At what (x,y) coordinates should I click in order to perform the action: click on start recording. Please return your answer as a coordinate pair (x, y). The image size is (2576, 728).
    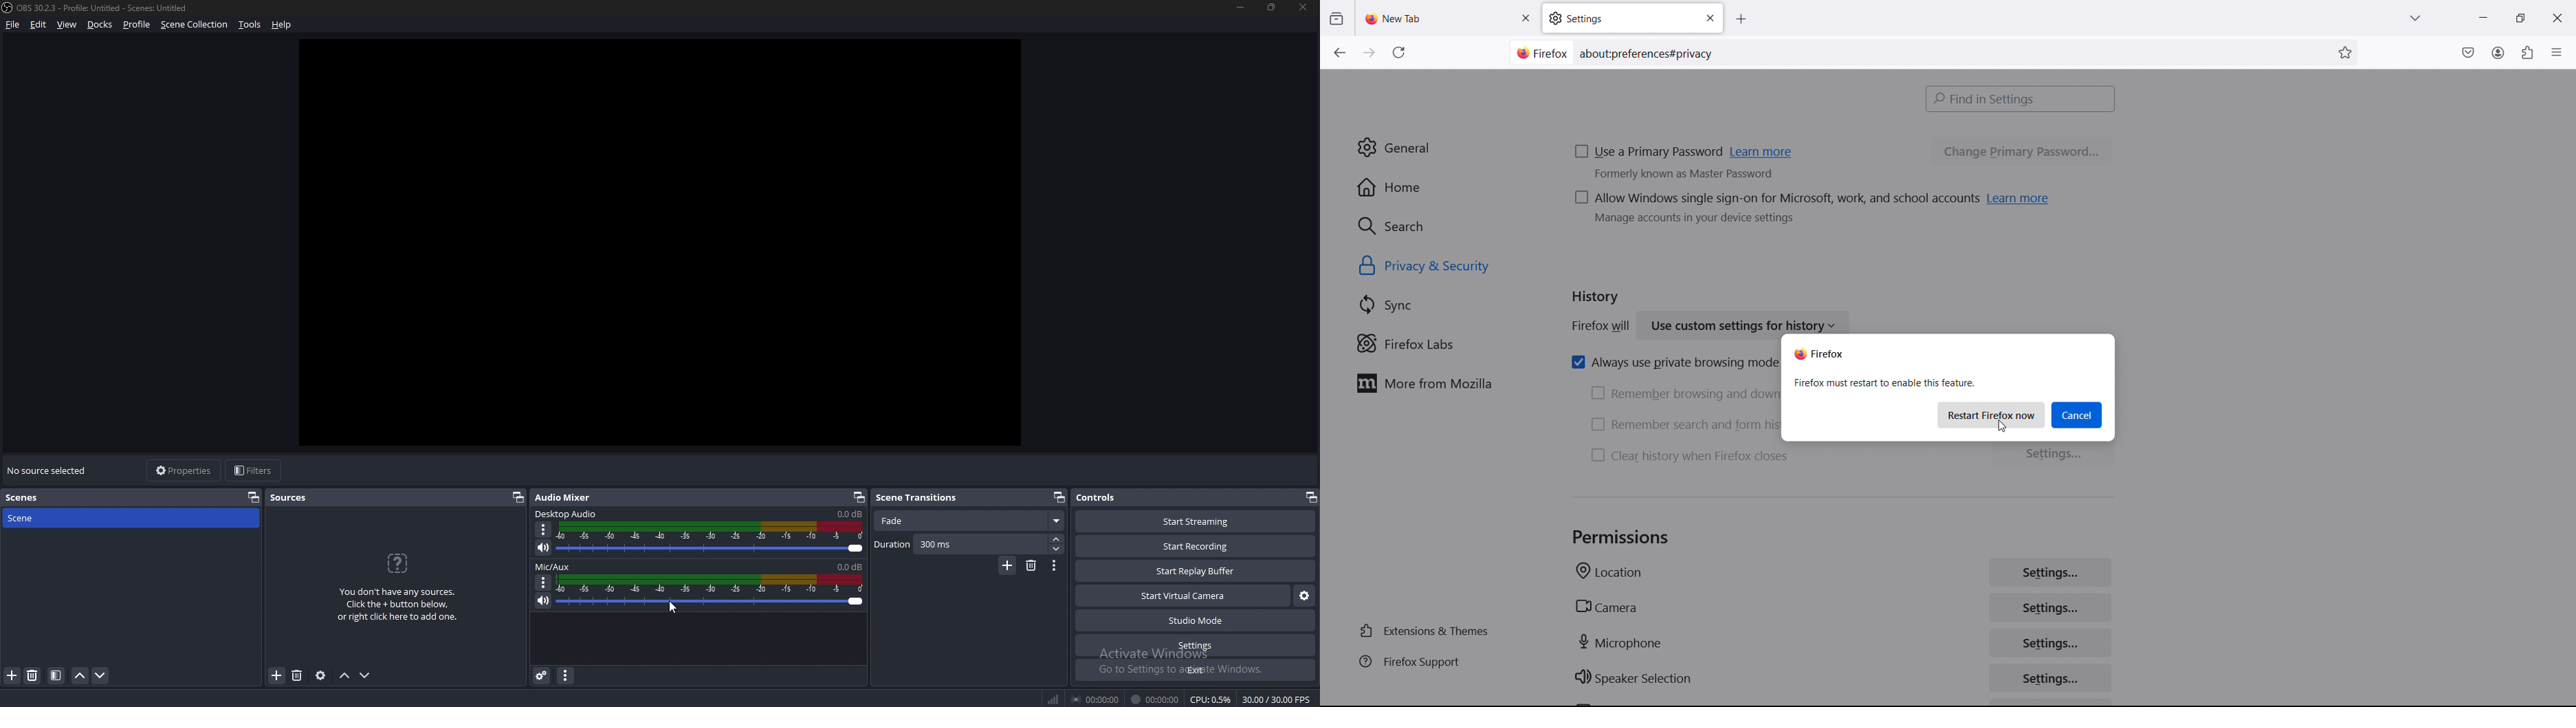
    Looking at the image, I should click on (1196, 546).